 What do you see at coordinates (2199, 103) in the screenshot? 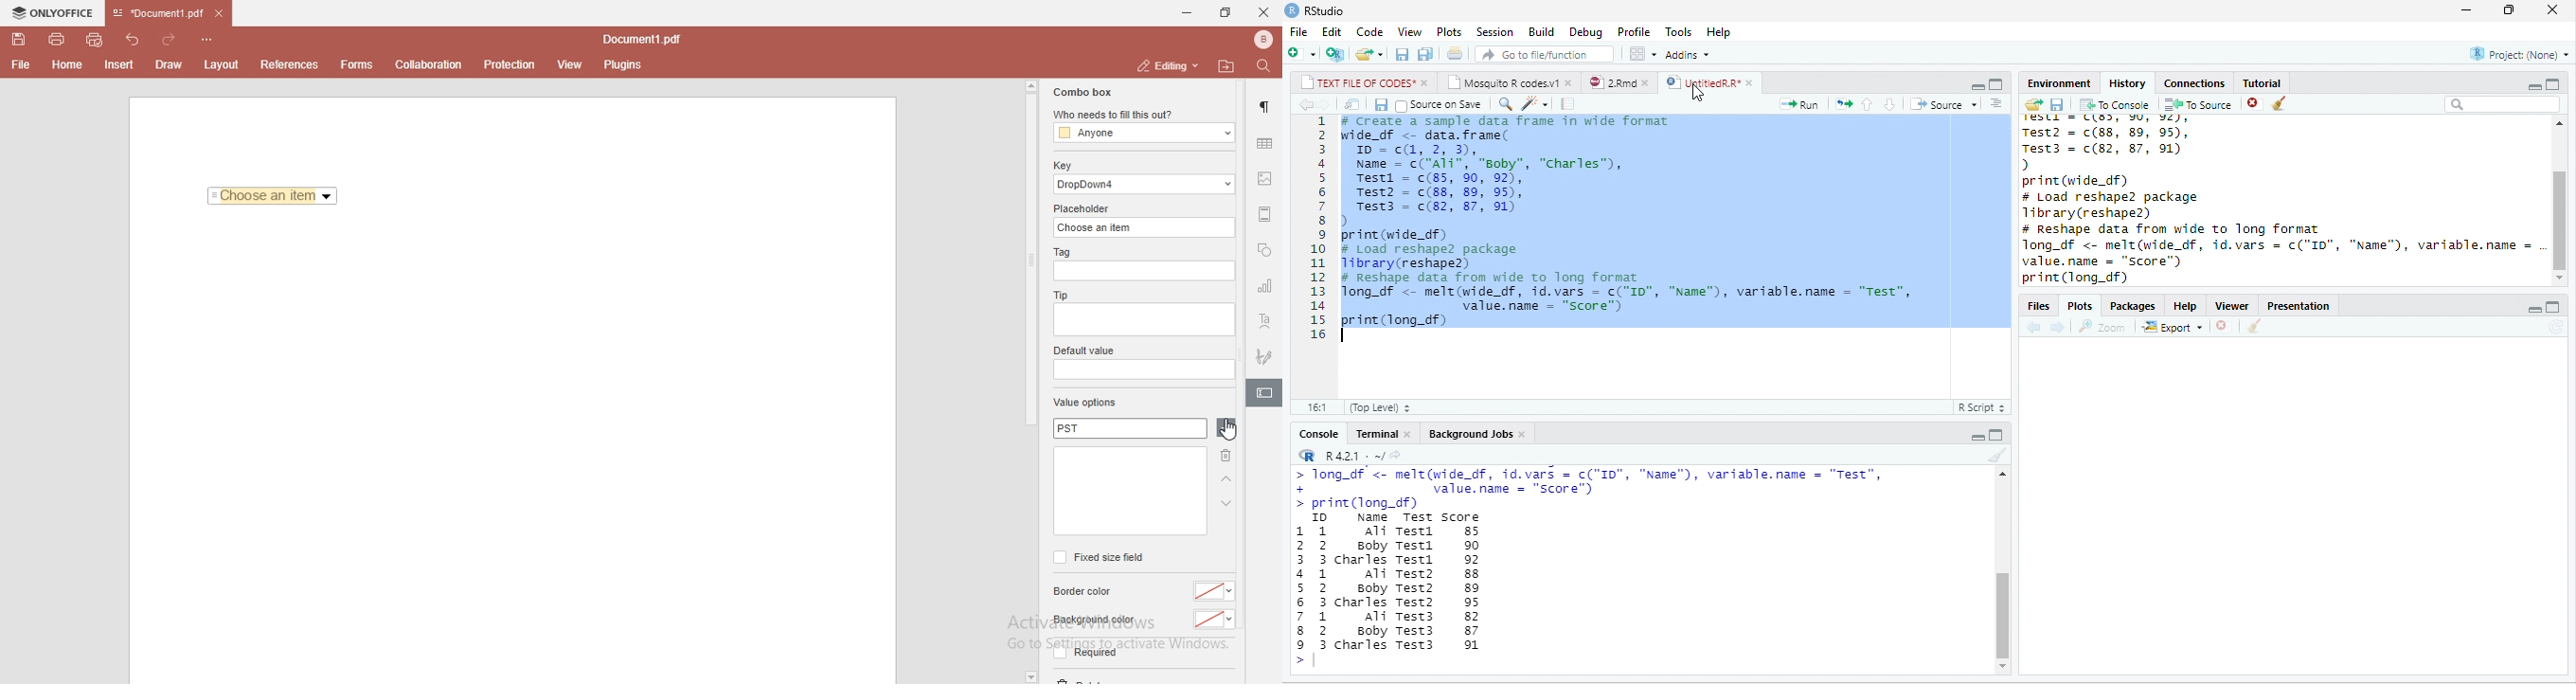
I see `To Source` at bounding box center [2199, 103].